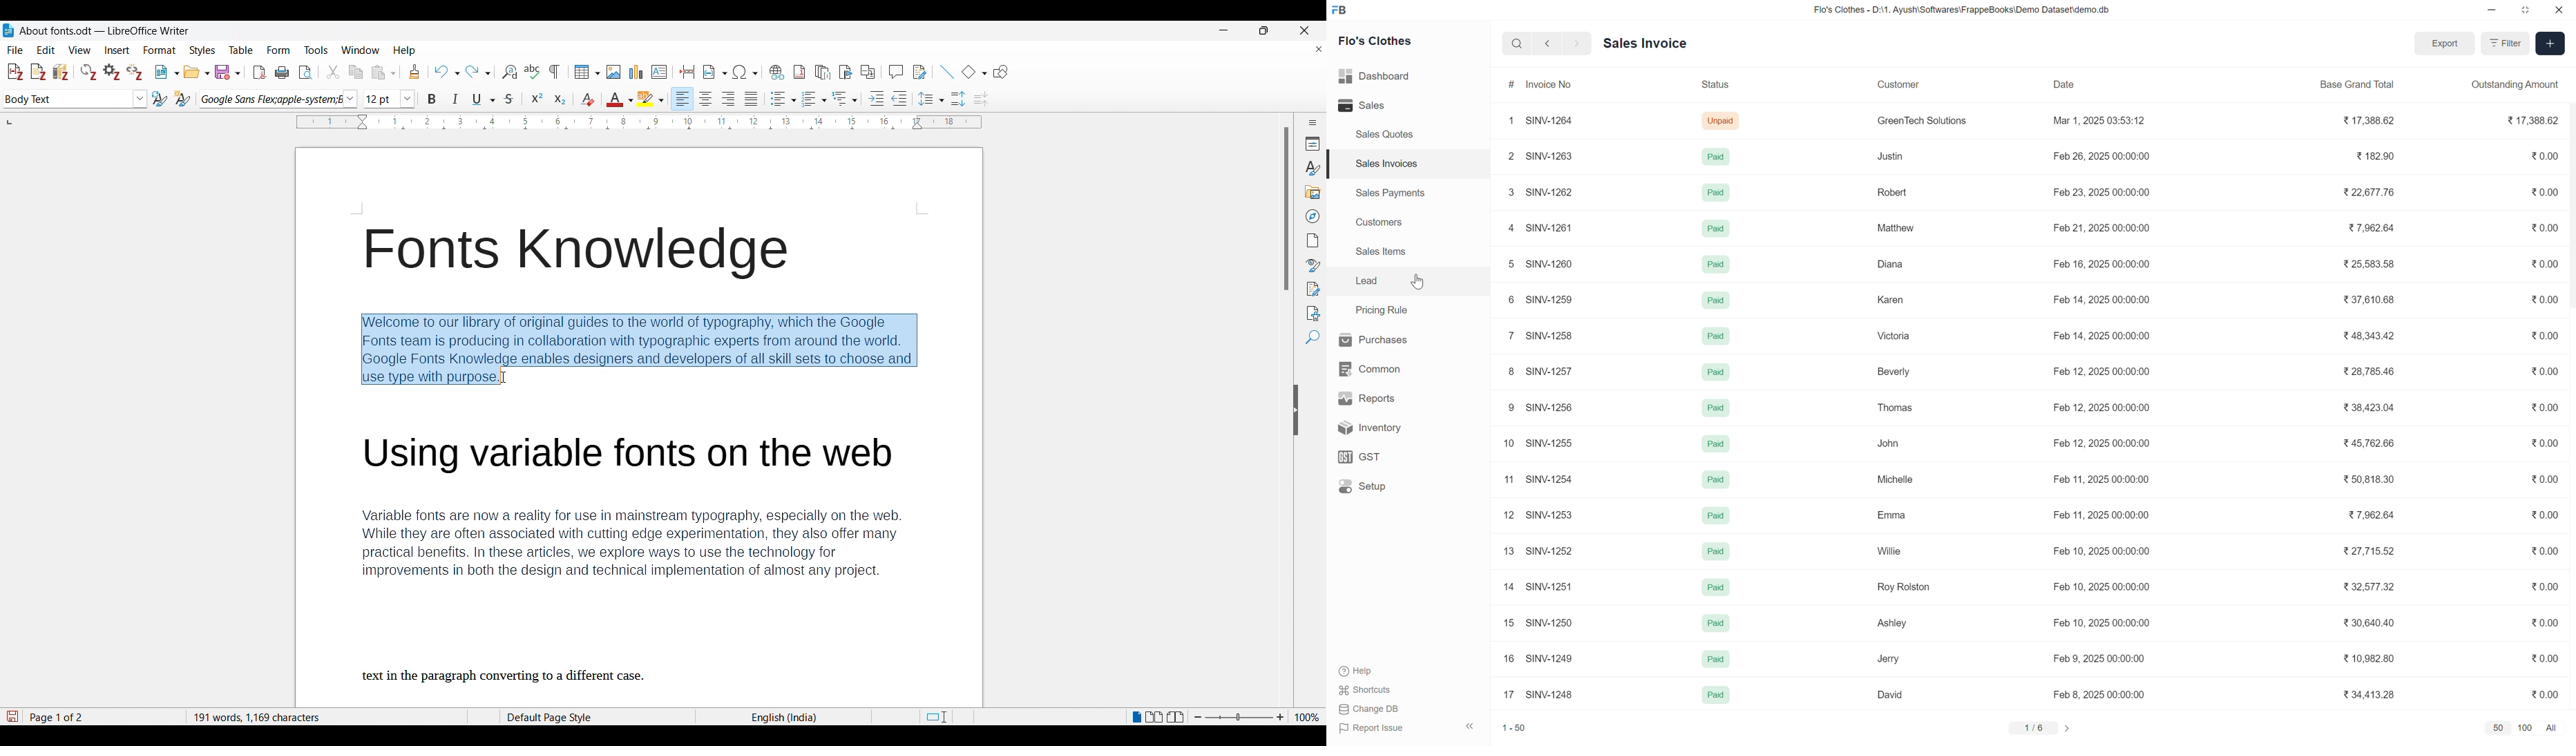  Describe the element at coordinates (2099, 444) in the screenshot. I see `Feb 12, 2025 00:00:00` at that location.